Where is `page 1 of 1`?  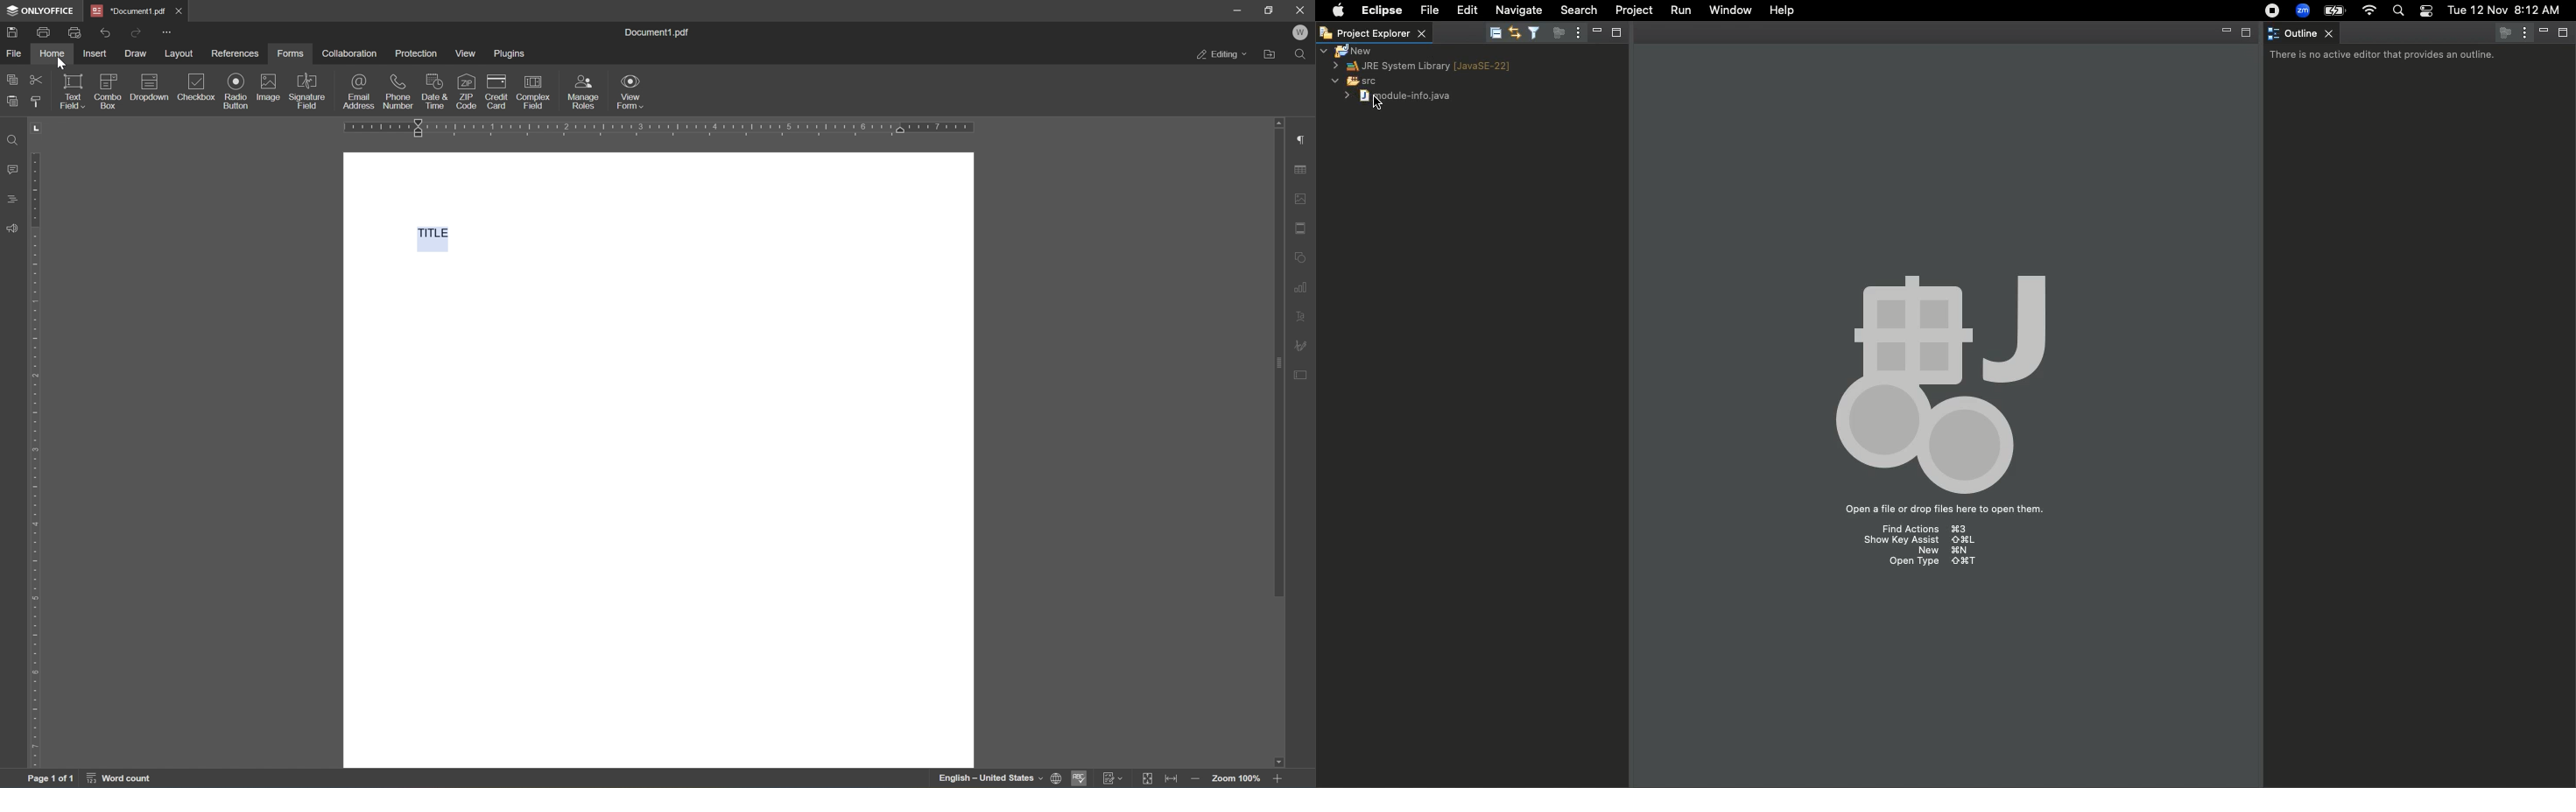 page 1 of 1 is located at coordinates (51, 777).